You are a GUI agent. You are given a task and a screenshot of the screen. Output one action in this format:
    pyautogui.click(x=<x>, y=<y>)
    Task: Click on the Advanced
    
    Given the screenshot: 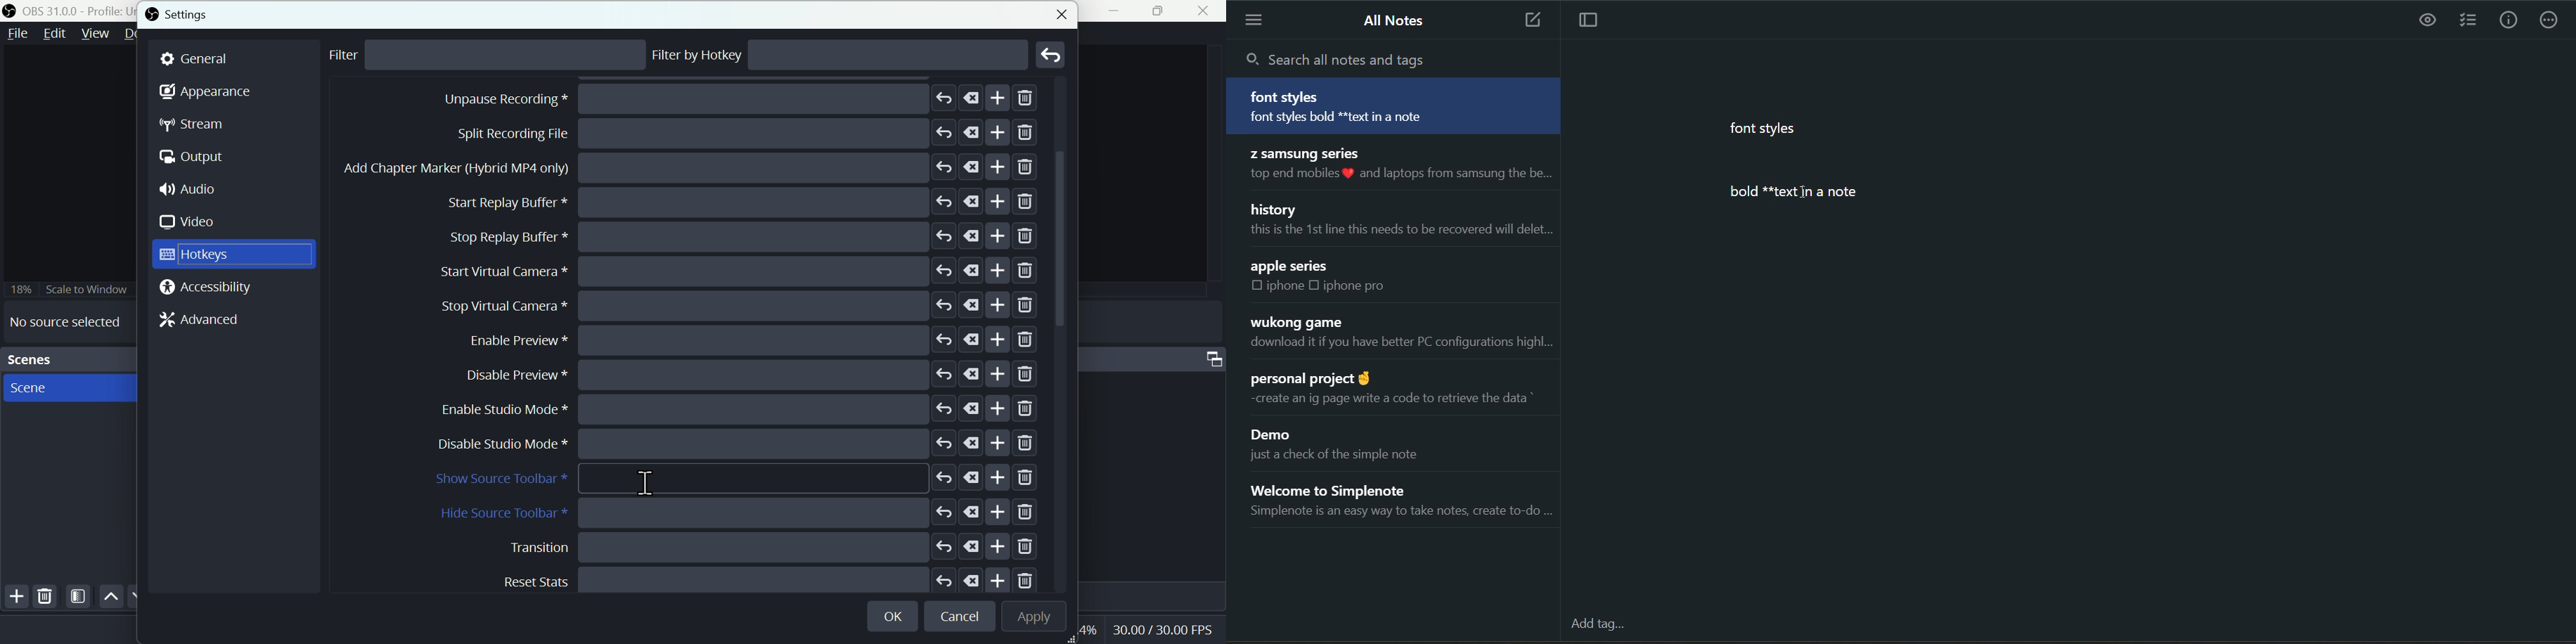 What is the action you would take?
    pyautogui.click(x=194, y=323)
    